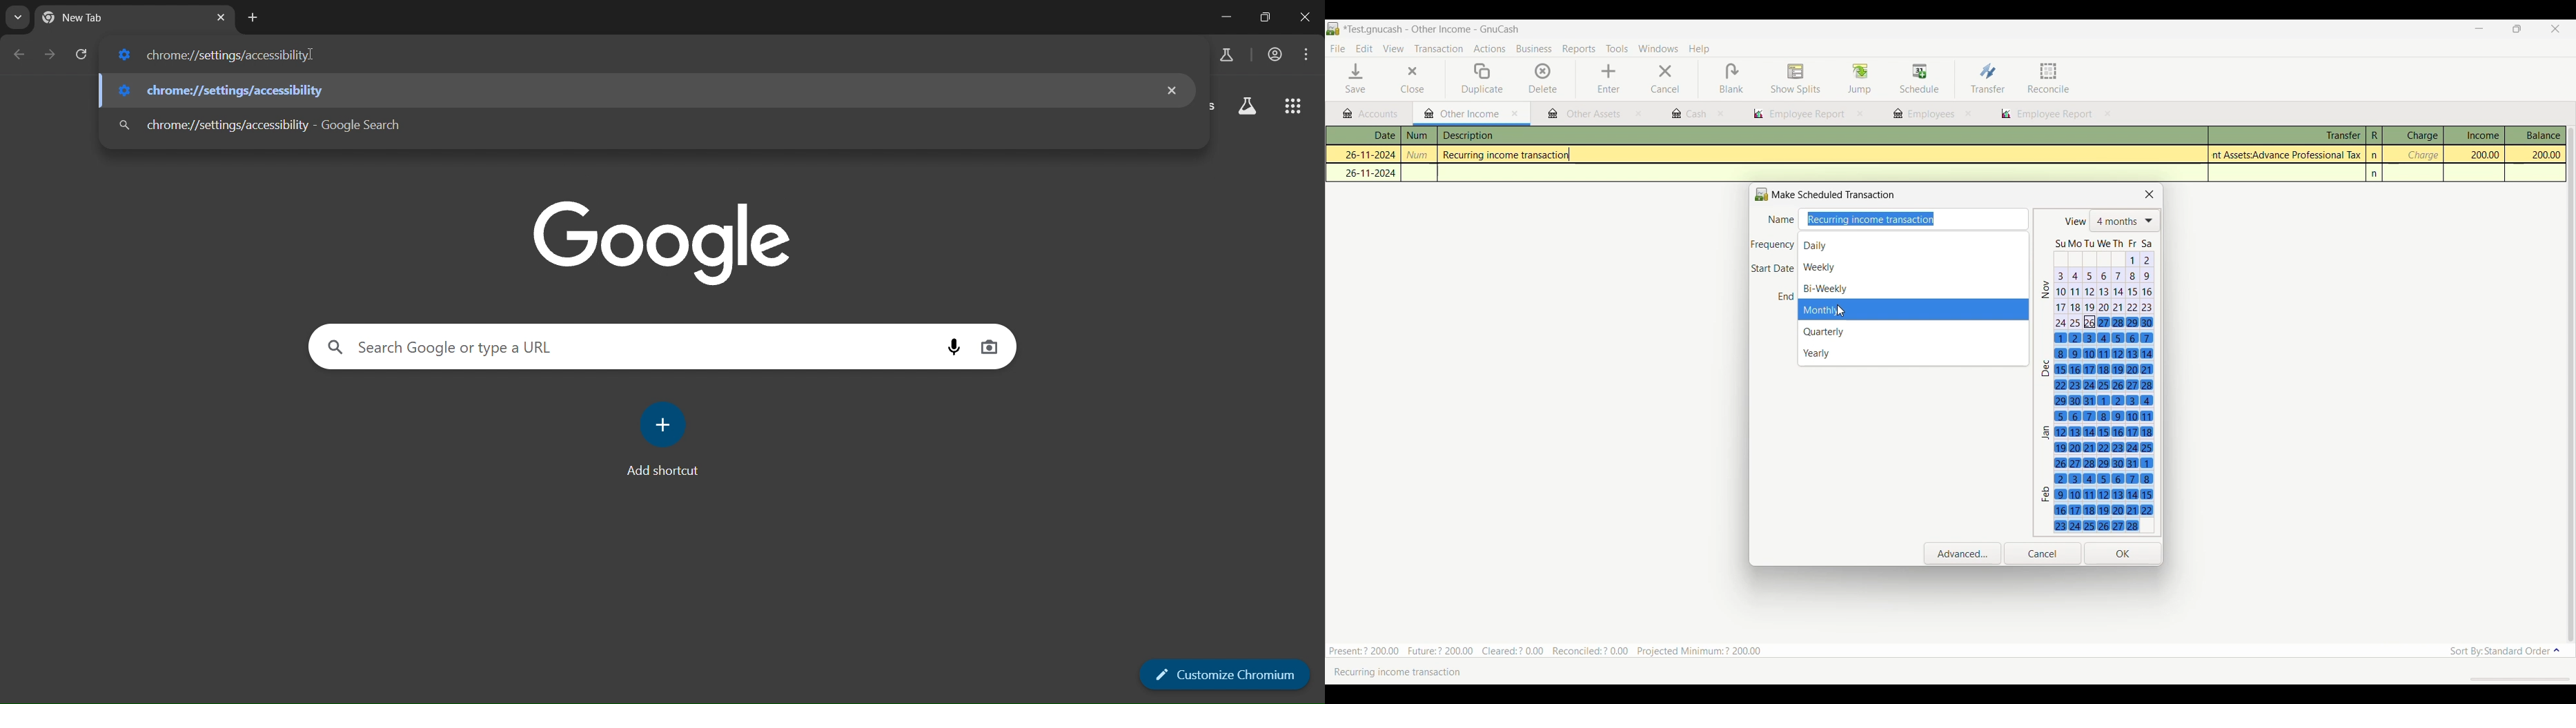 The image size is (2576, 728). I want to click on Transfer, so click(1988, 78).